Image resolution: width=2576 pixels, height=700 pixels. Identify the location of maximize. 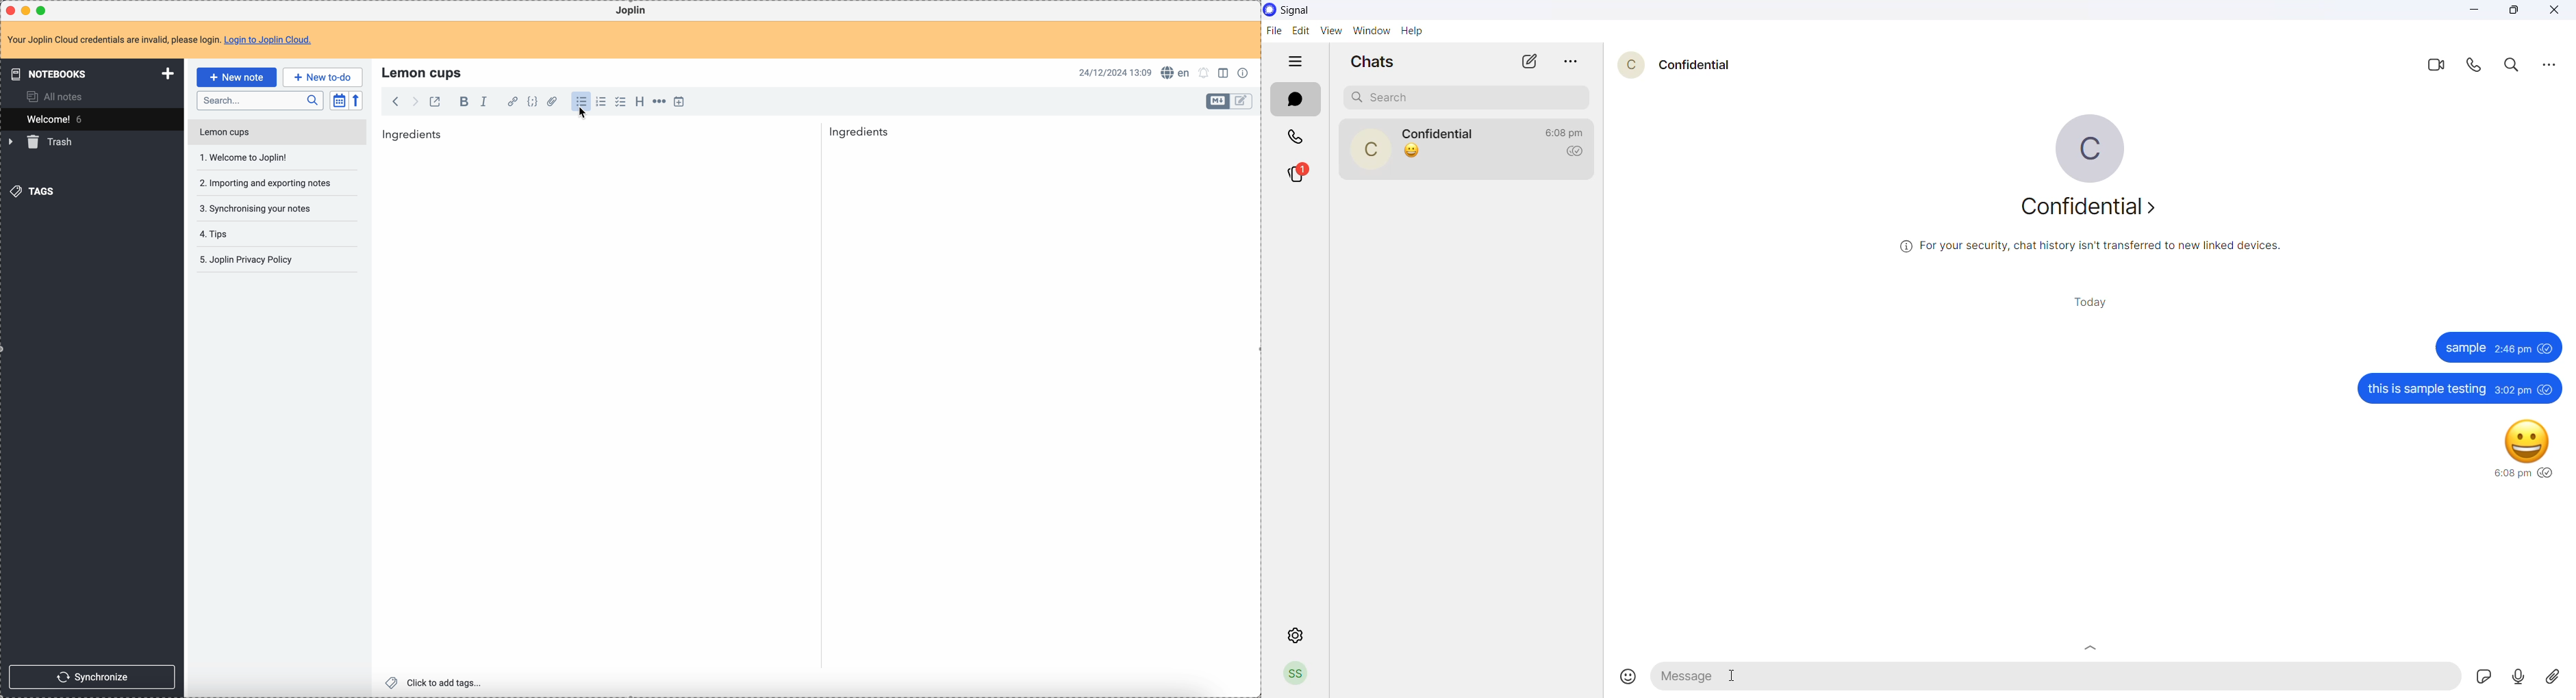
(44, 10).